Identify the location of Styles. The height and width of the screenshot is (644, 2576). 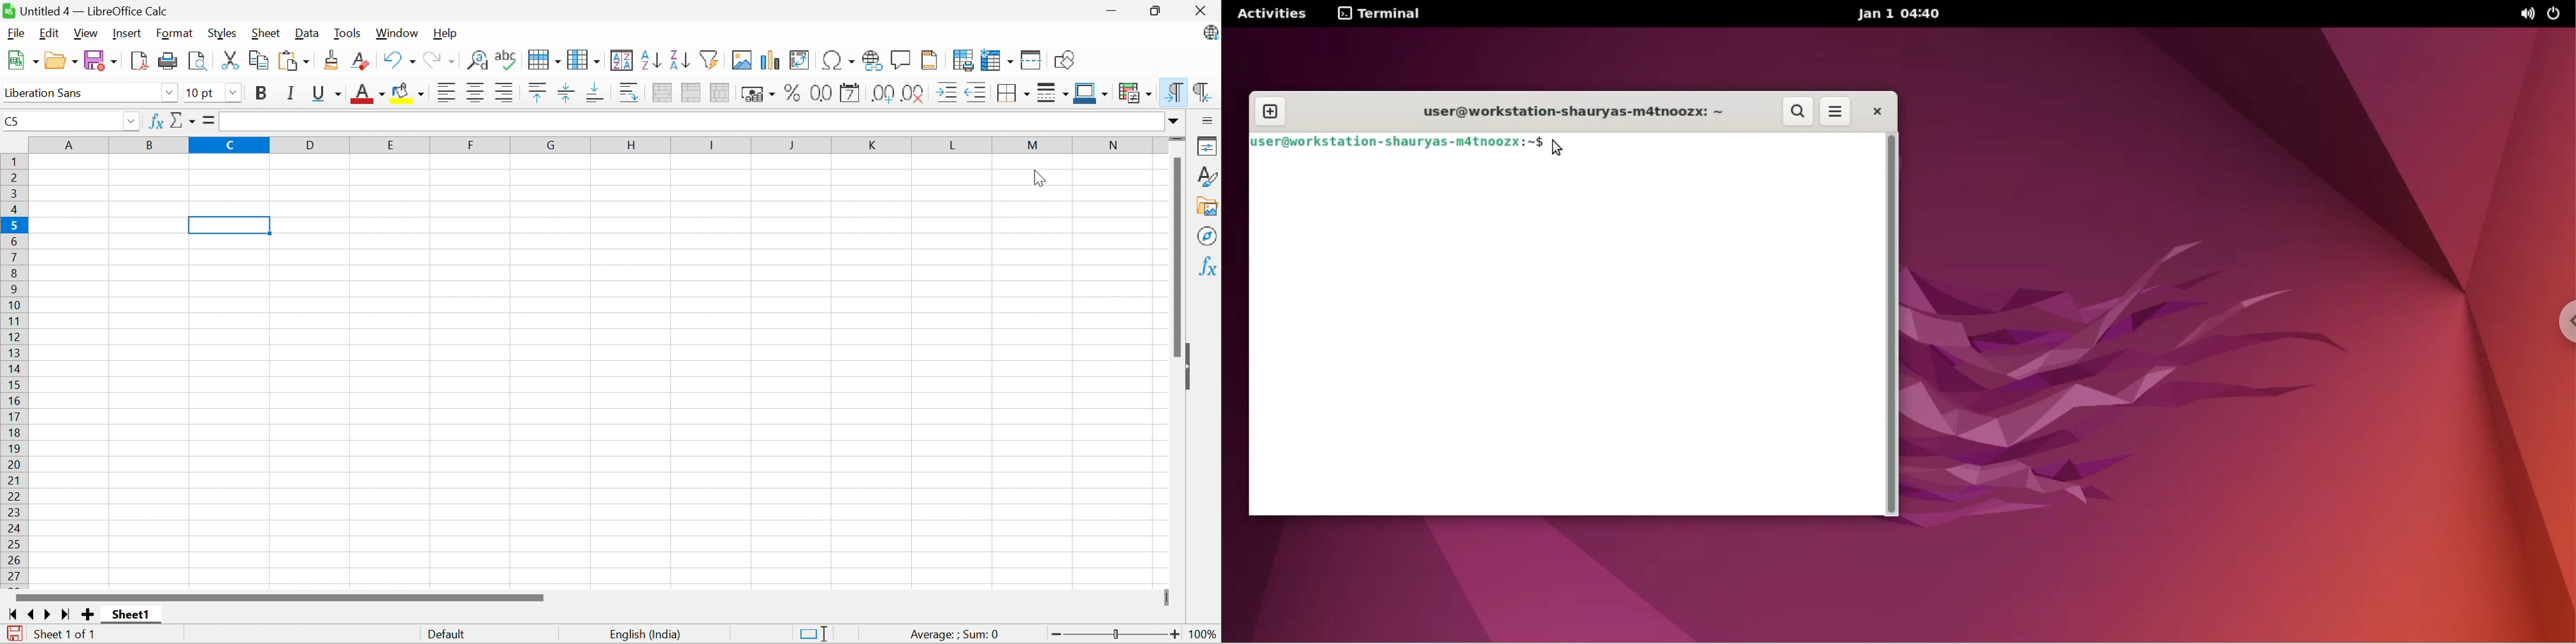
(1208, 175).